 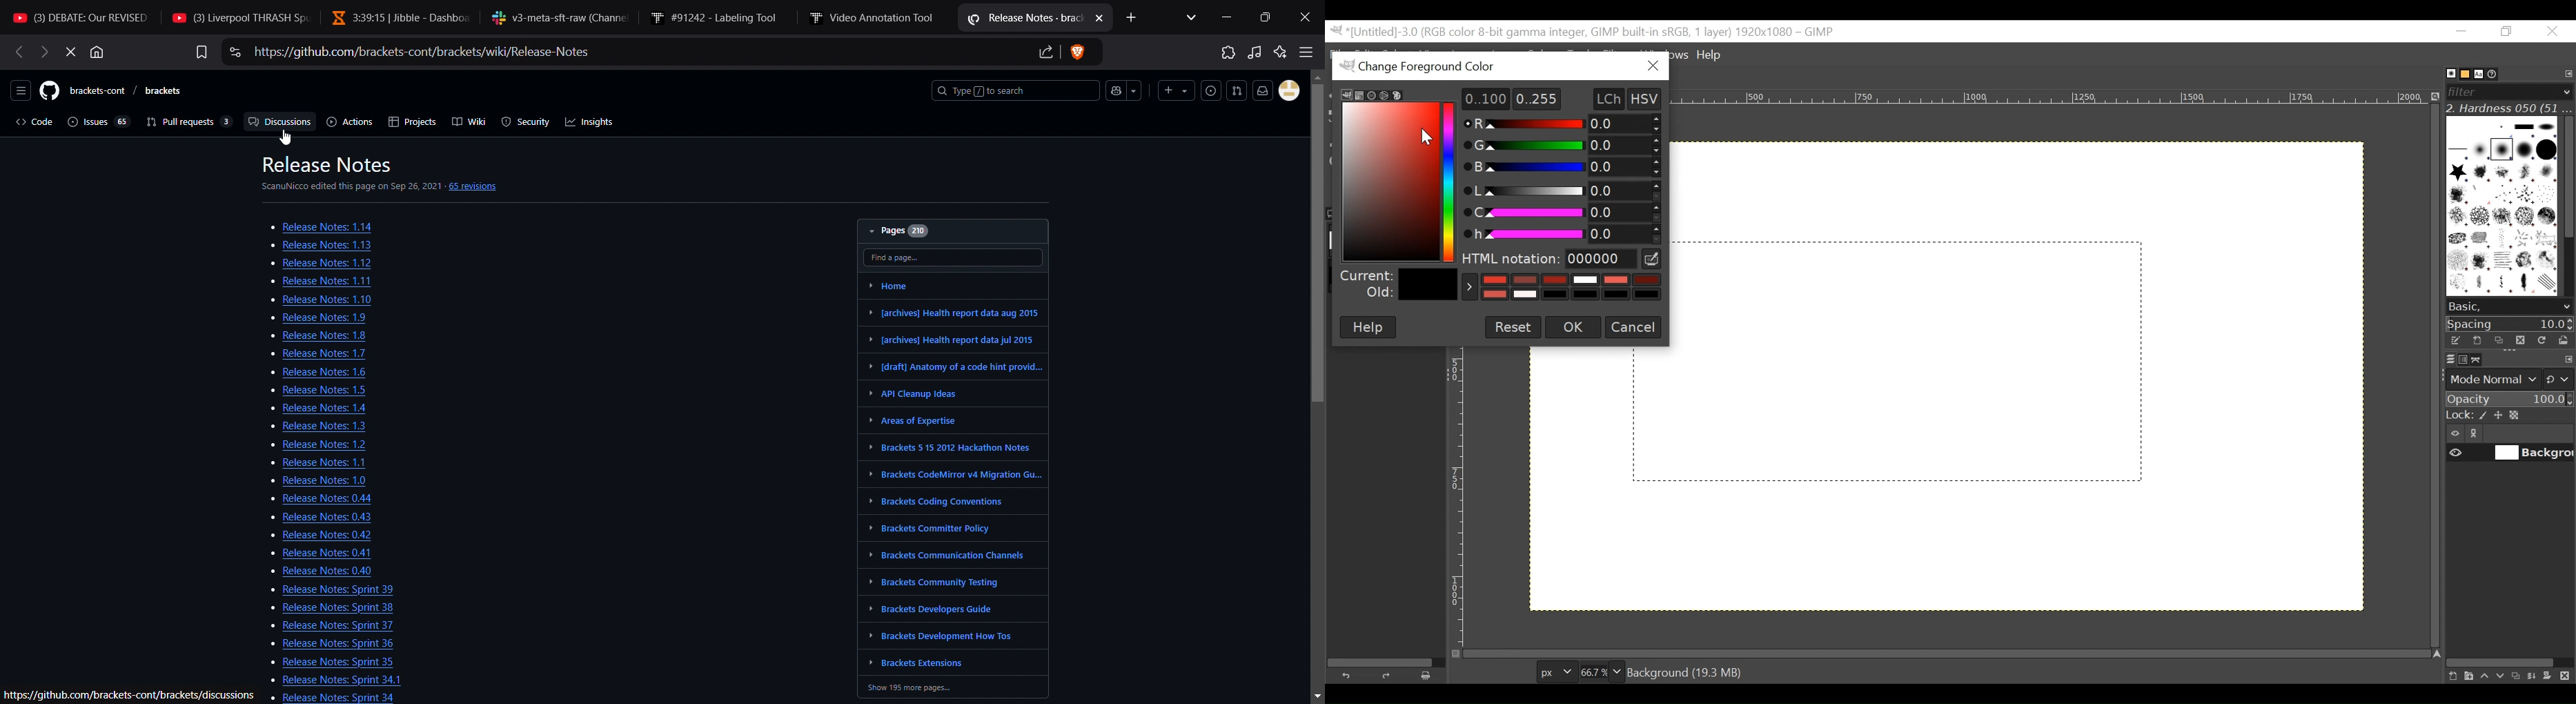 I want to click on Channels, so click(x=2460, y=359).